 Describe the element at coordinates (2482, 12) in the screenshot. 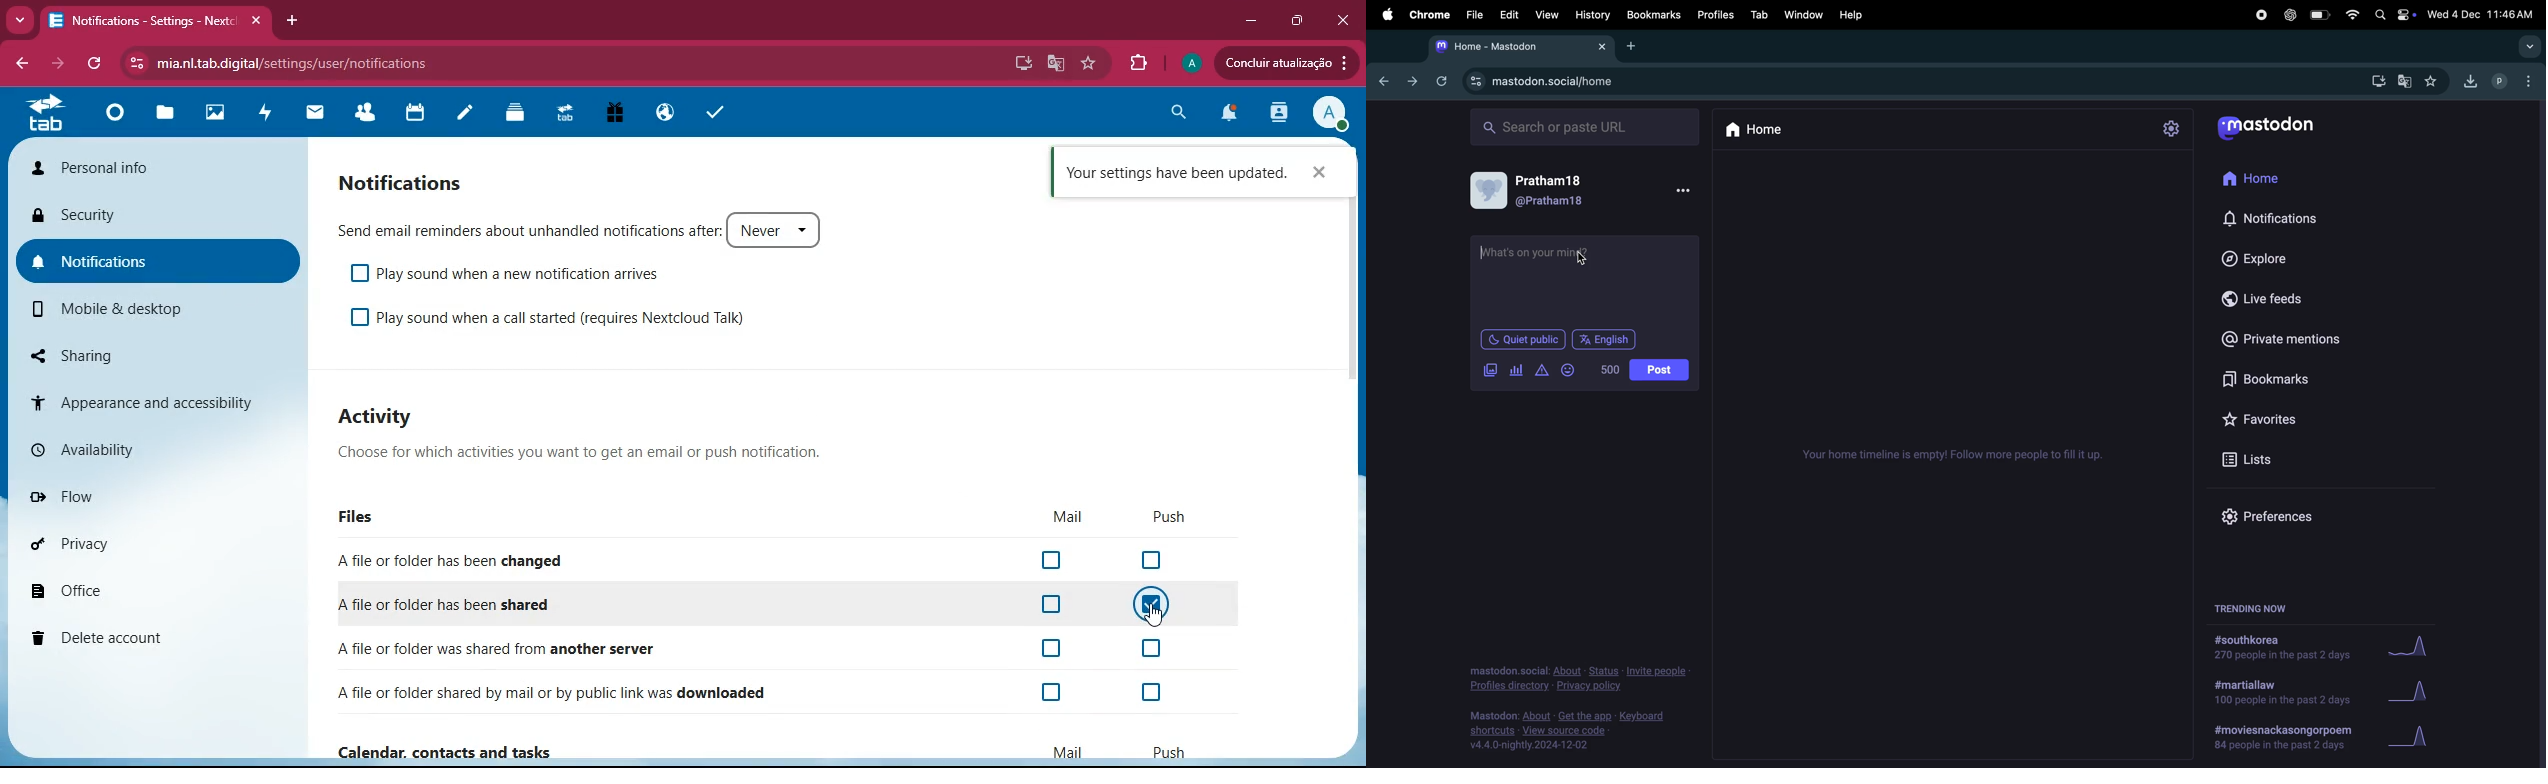

I see `Date and time` at that location.